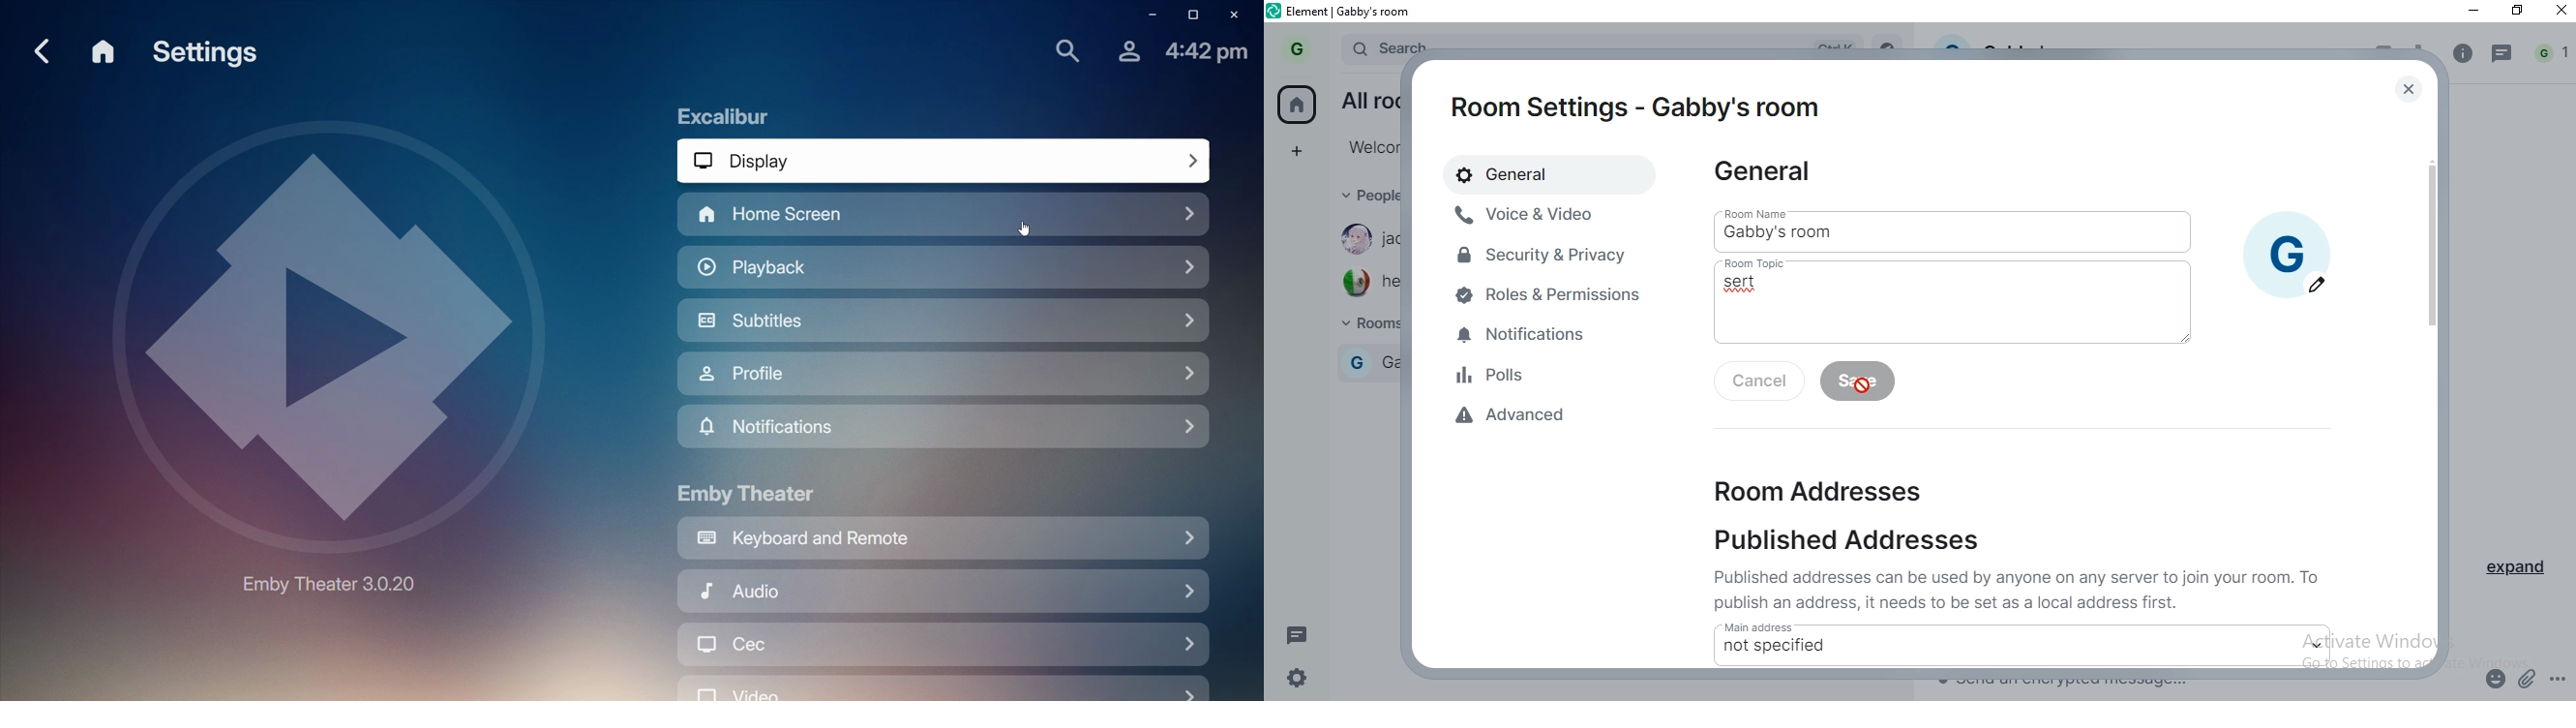 The height and width of the screenshot is (728, 2576). Describe the element at coordinates (942, 161) in the screenshot. I see ` Display ` at that location.